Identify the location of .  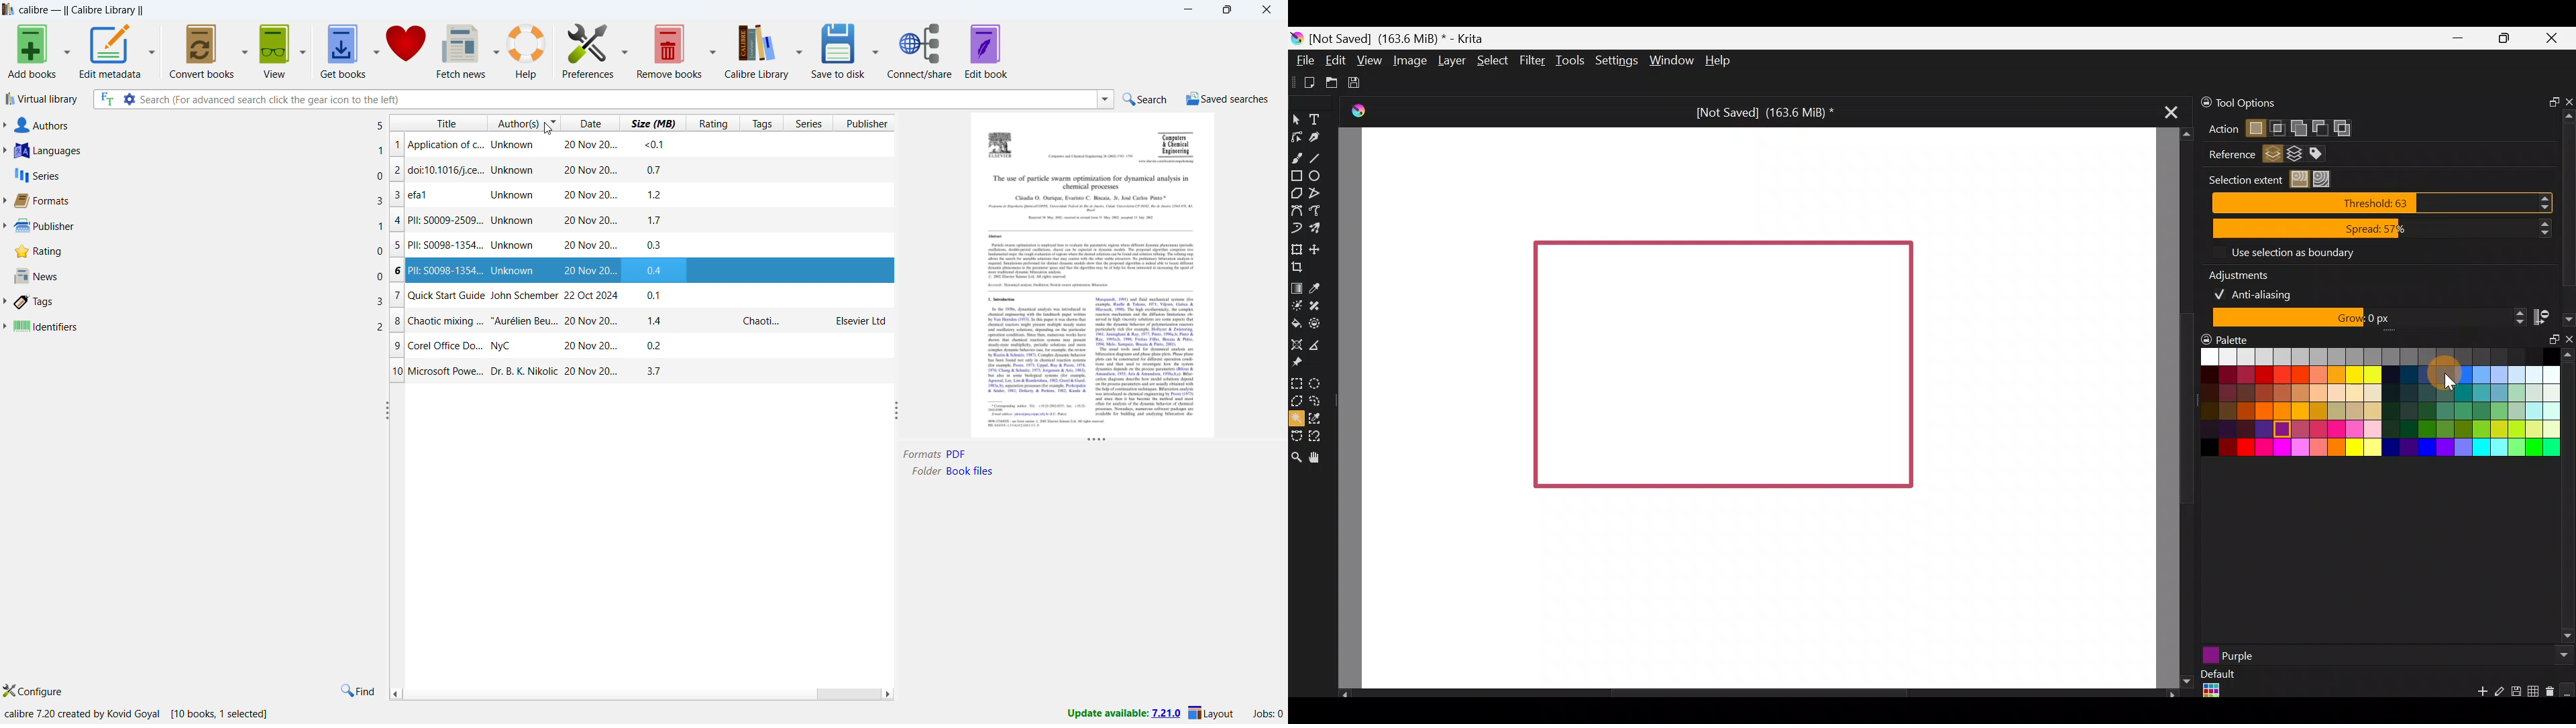
(1004, 147).